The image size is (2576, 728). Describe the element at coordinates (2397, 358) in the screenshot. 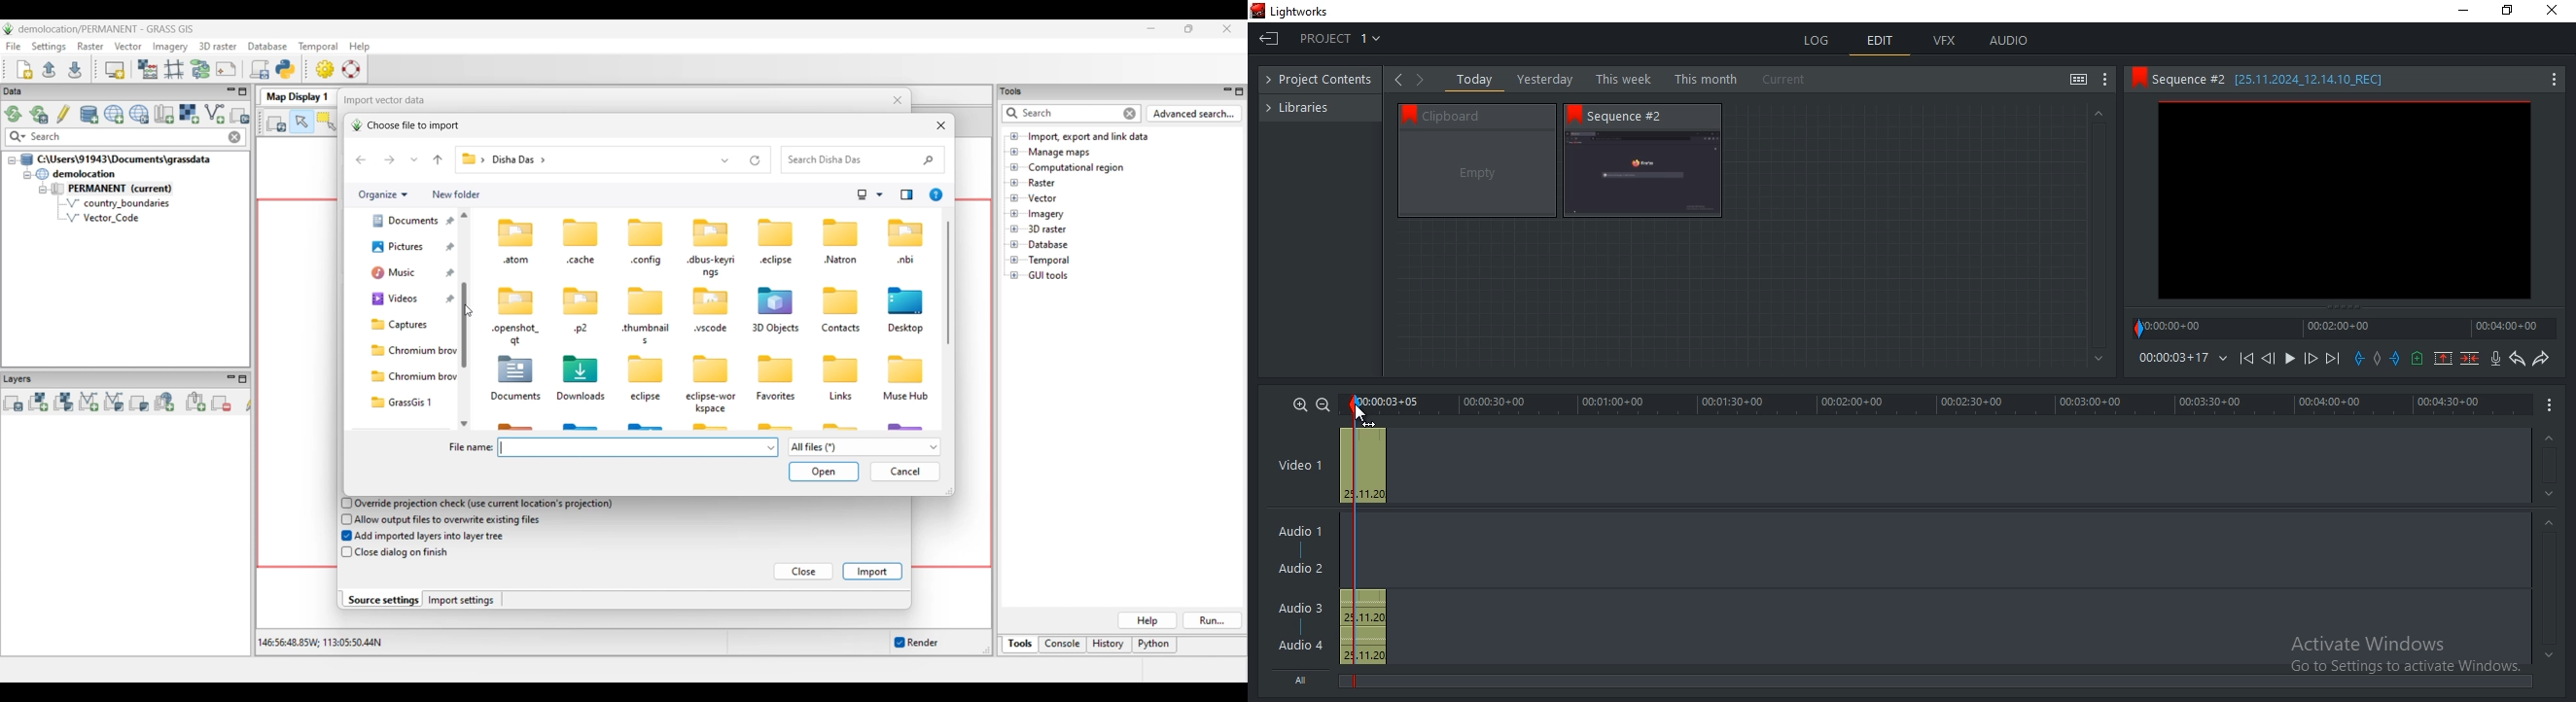

I see `mark out` at that location.